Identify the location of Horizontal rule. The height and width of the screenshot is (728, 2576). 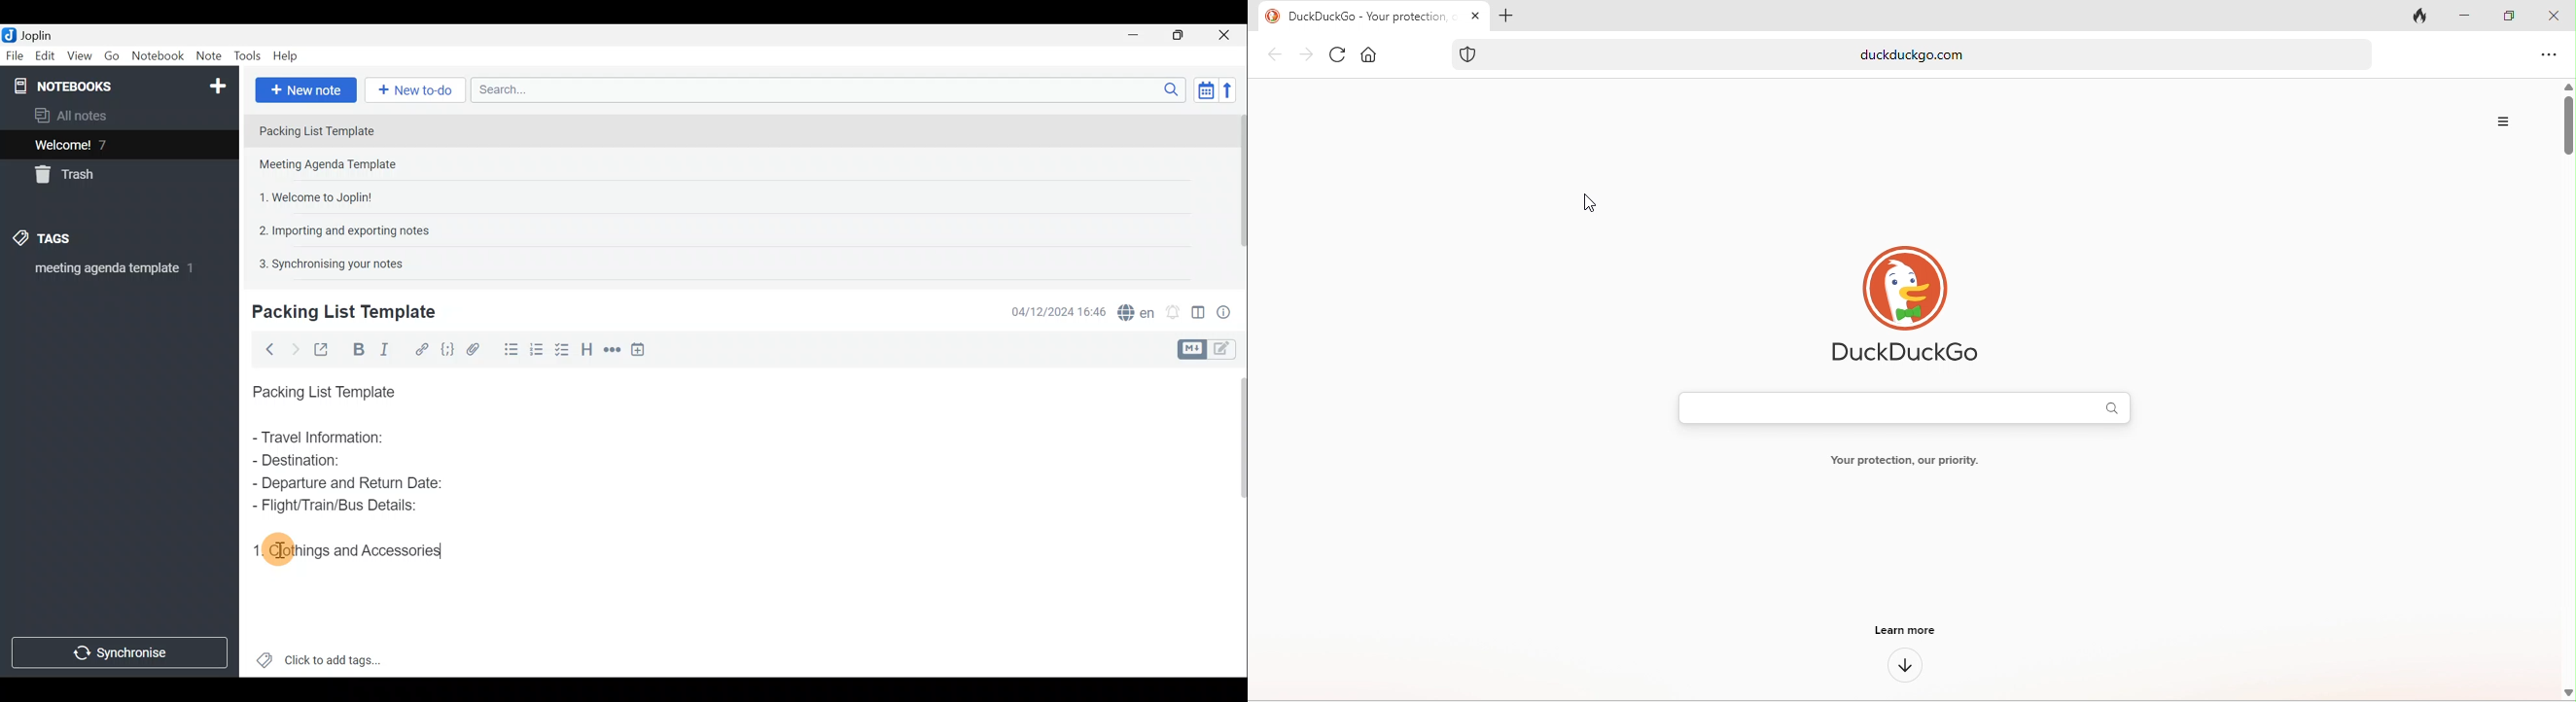
(610, 350).